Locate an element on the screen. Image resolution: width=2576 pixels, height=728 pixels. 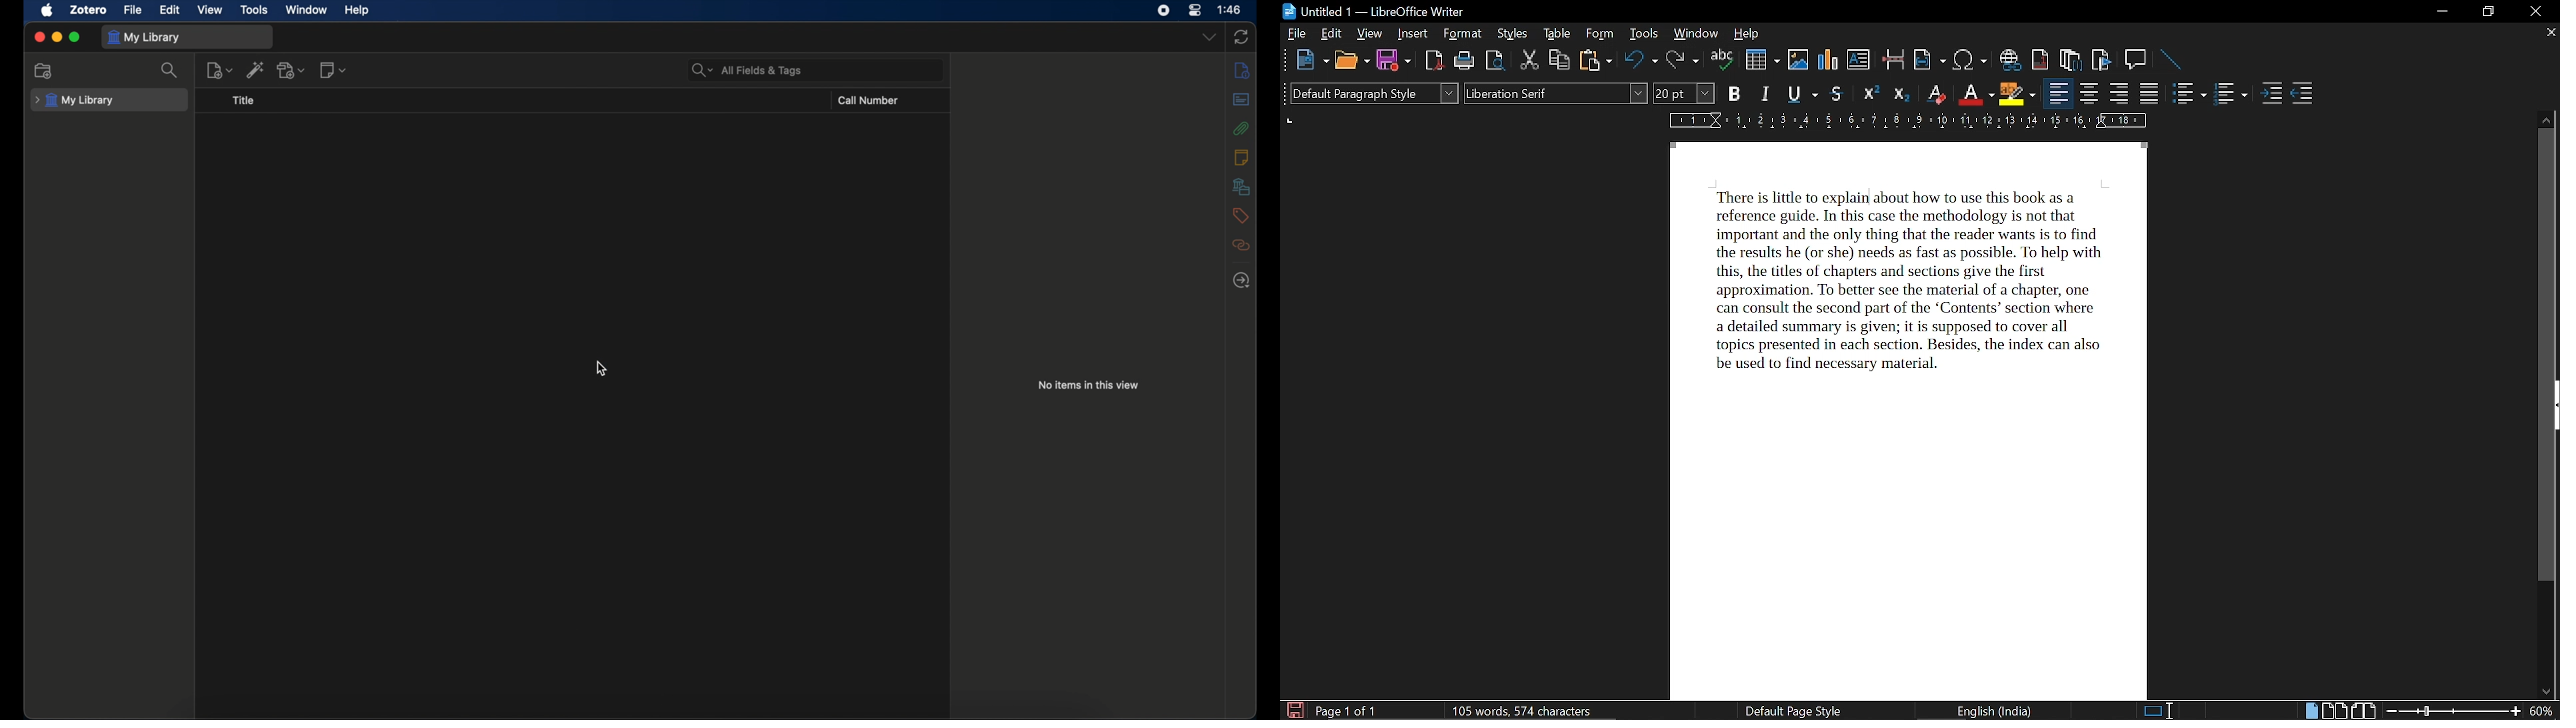
new notes is located at coordinates (332, 69).